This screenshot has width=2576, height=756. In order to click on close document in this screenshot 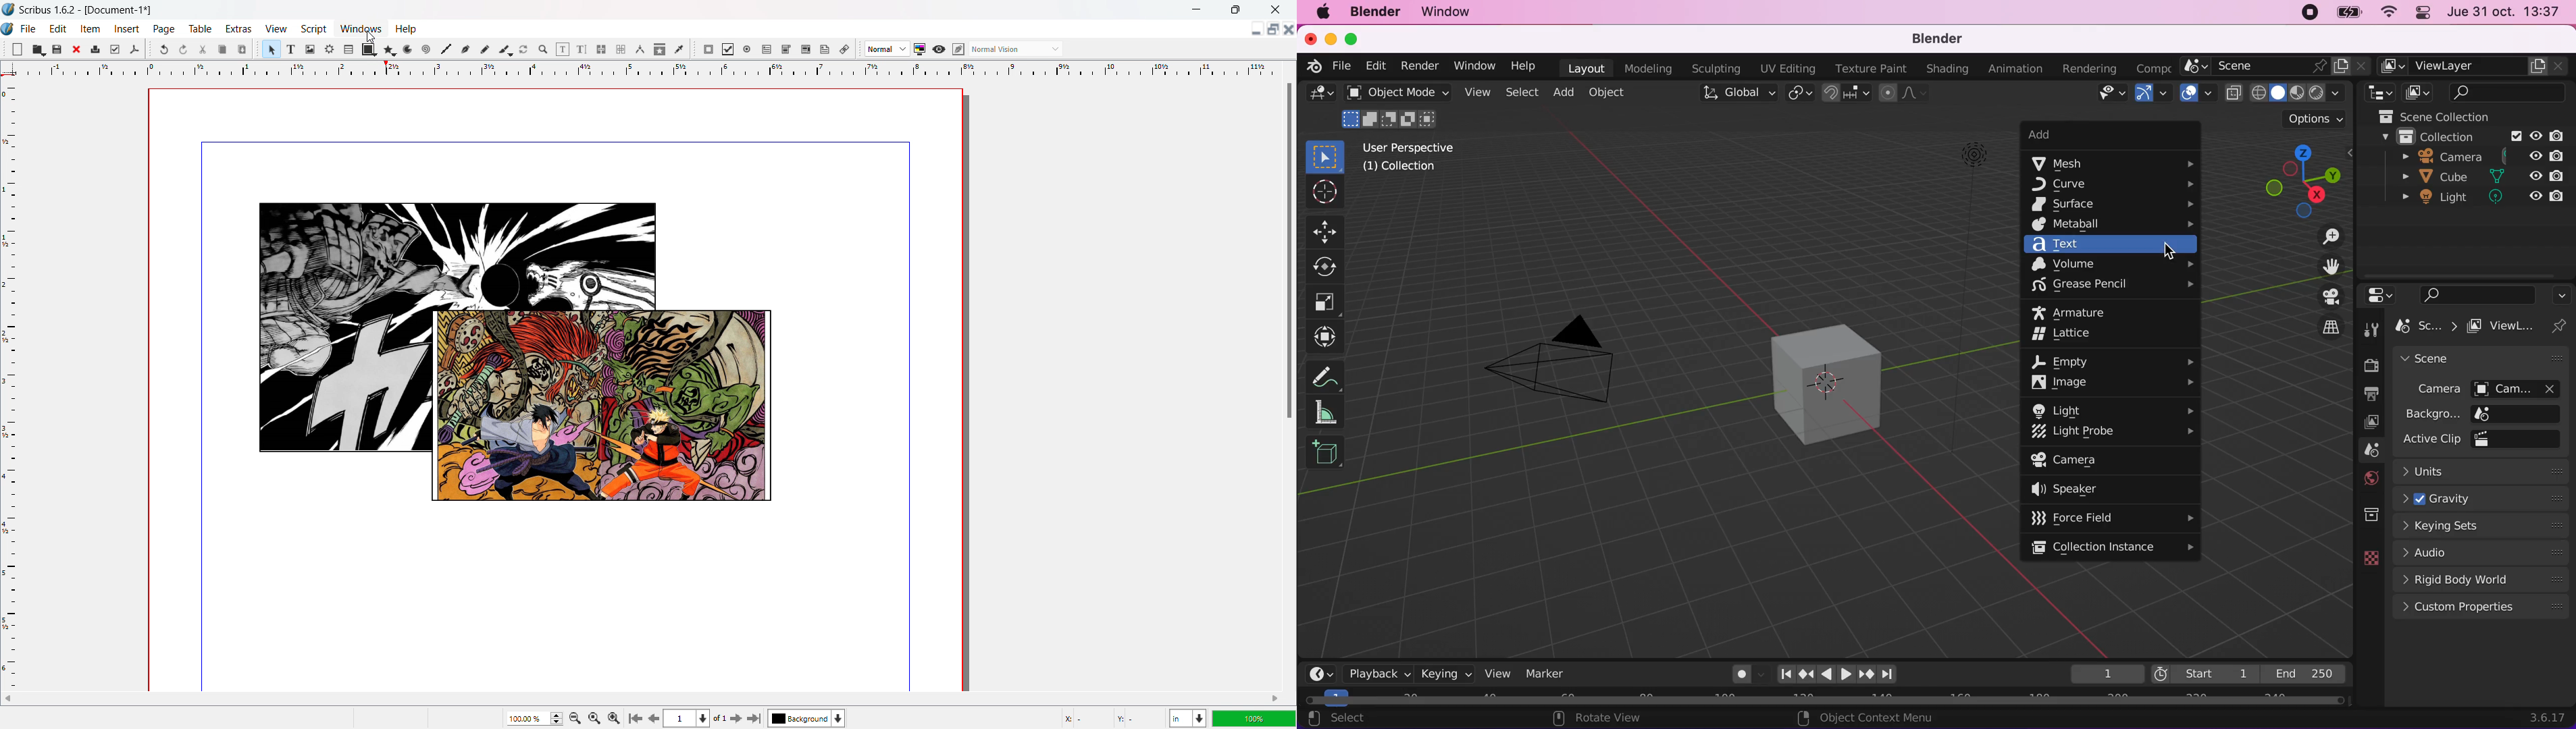, I will do `click(1289, 29)`.